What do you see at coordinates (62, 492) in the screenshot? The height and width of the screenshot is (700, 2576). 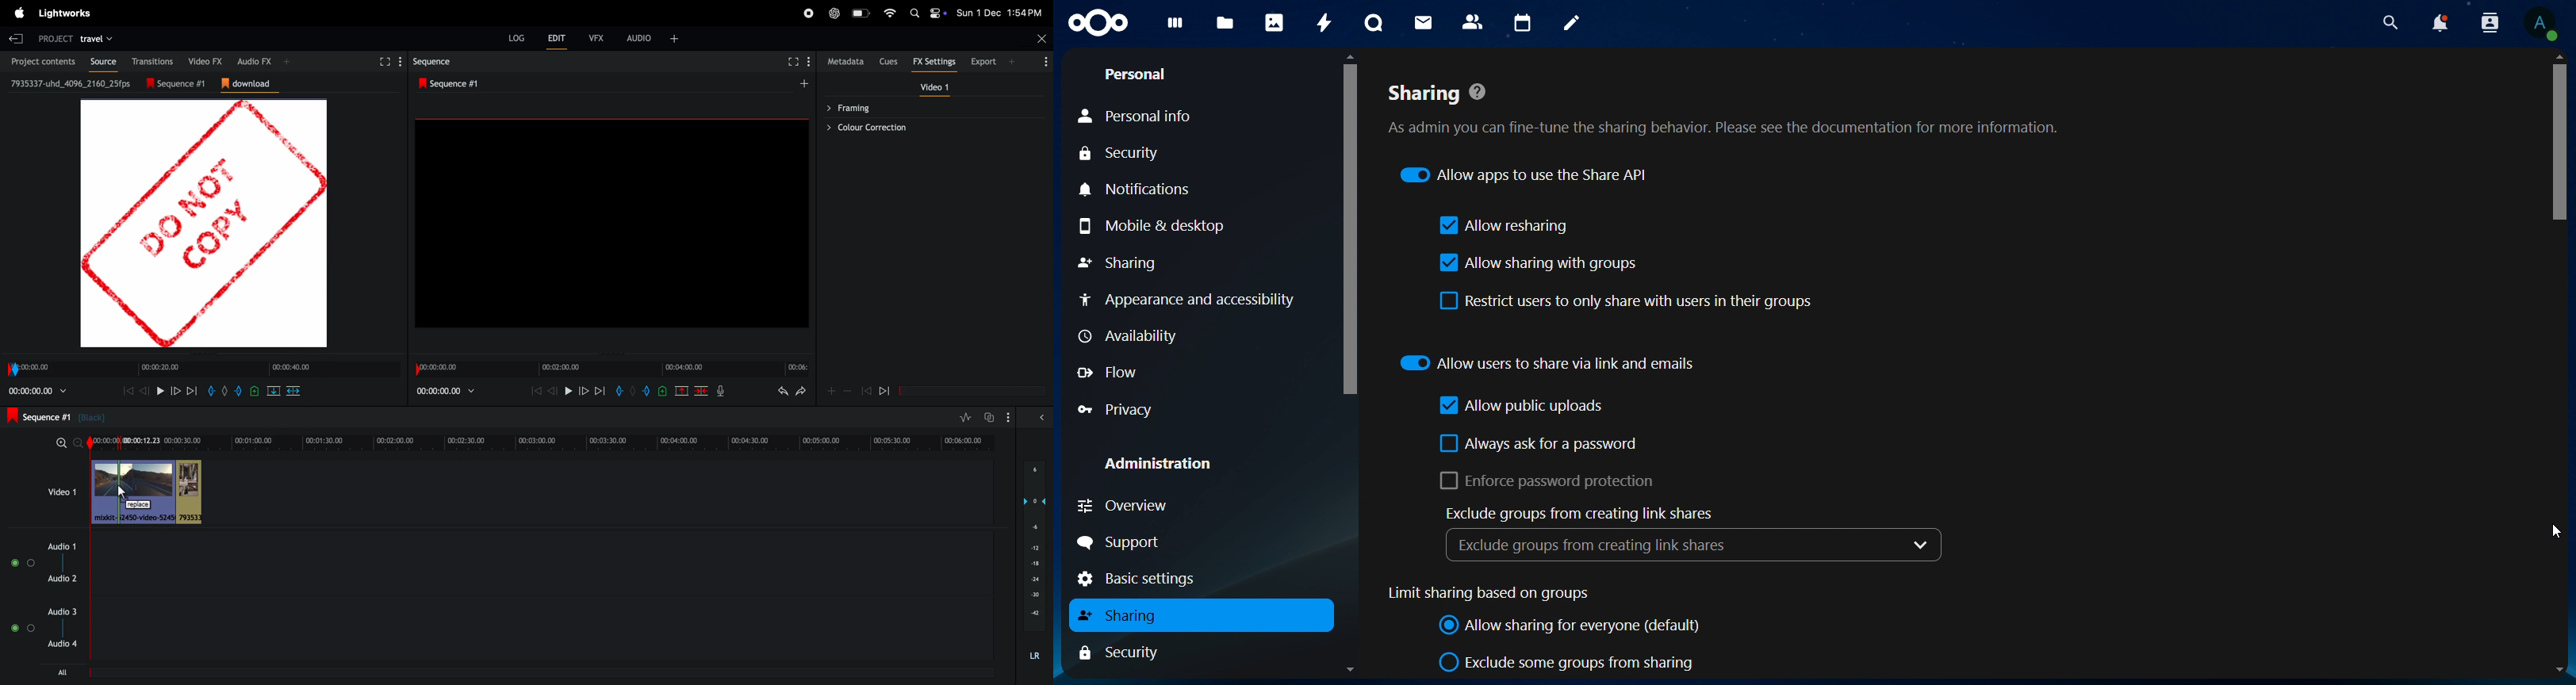 I see `video 1` at bounding box center [62, 492].